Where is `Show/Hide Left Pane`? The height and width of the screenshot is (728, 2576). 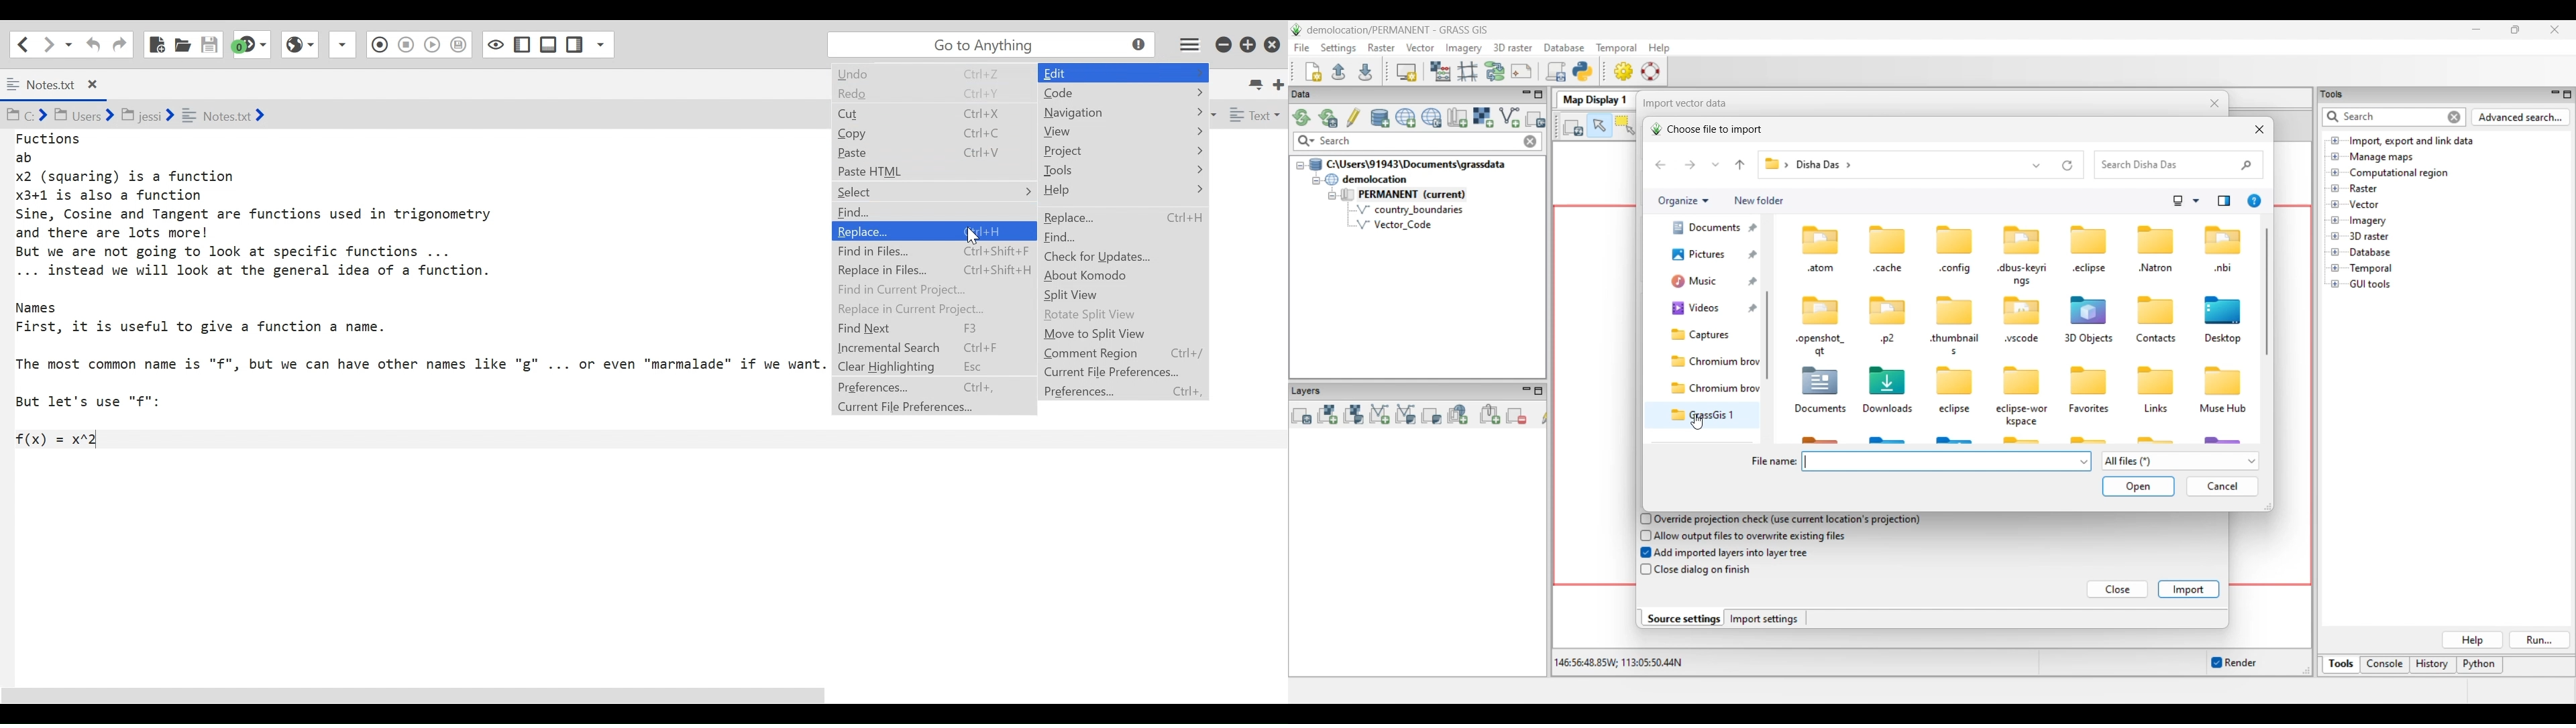
Show/Hide Left Pane is located at coordinates (549, 44).